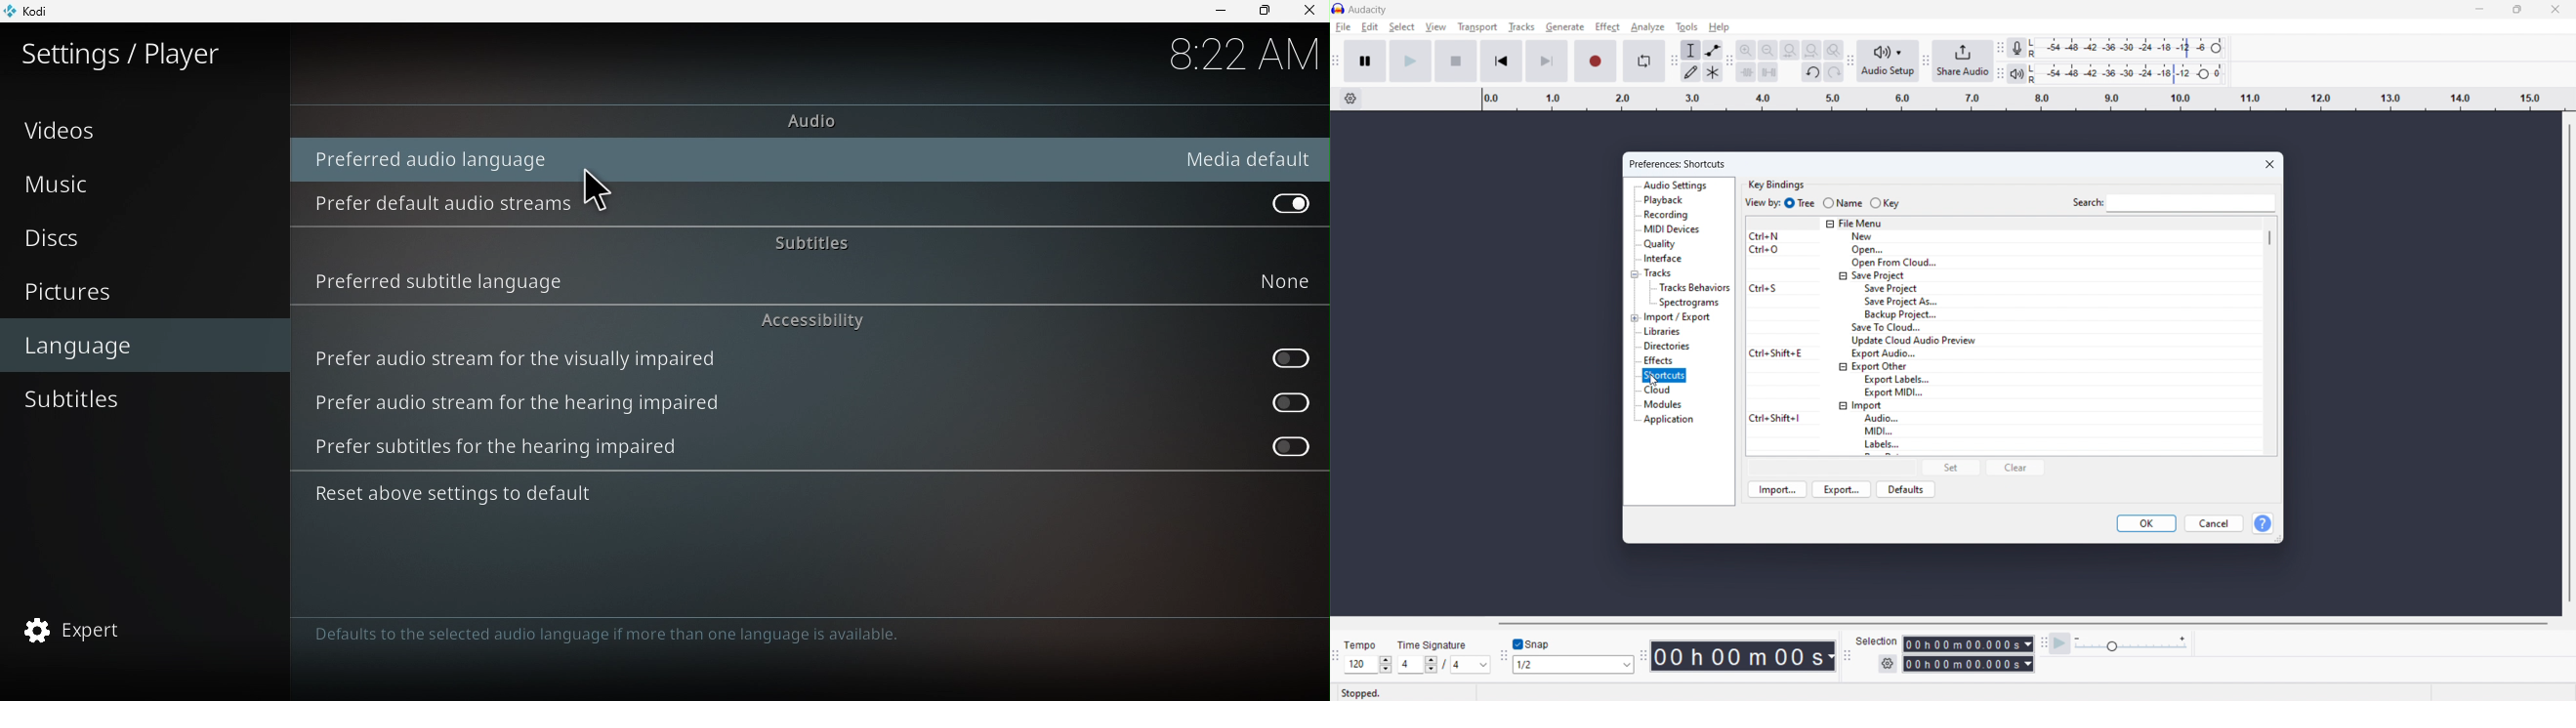 The image size is (2576, 728). Describe the element at coordinates (1547, 60) in the screenshot. I see `skip to end` at that location.